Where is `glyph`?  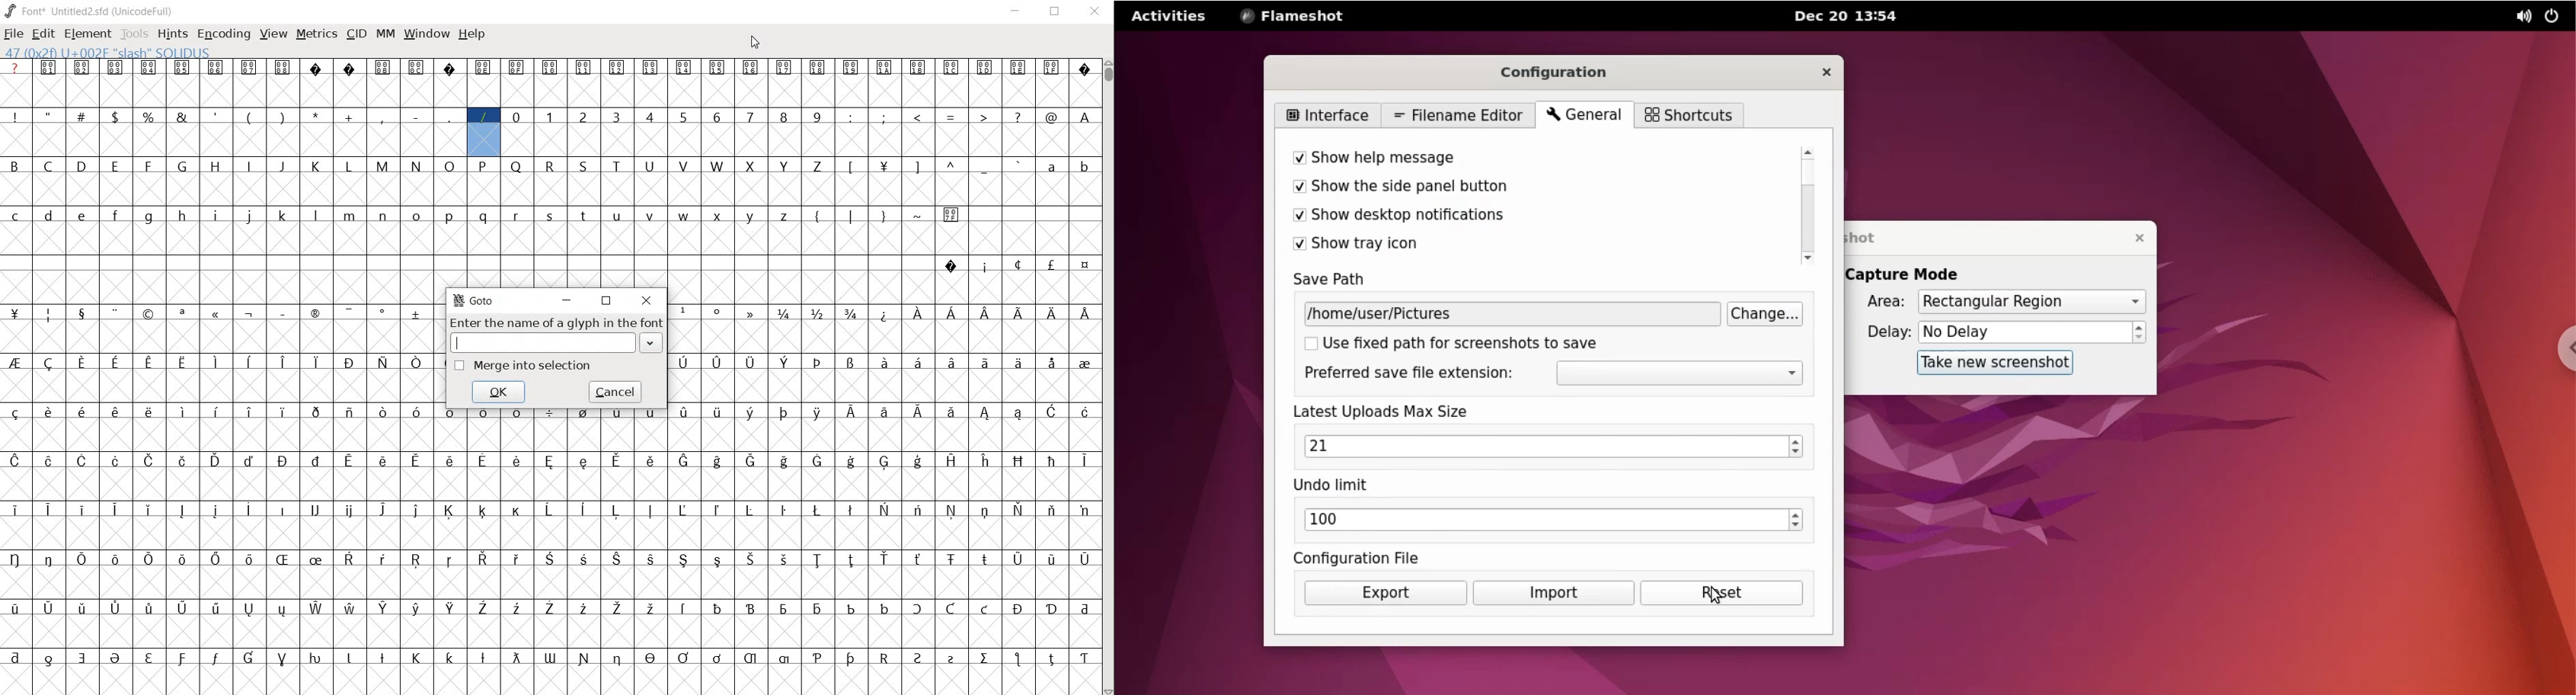
glyph is located at coordinates (1085, 461).